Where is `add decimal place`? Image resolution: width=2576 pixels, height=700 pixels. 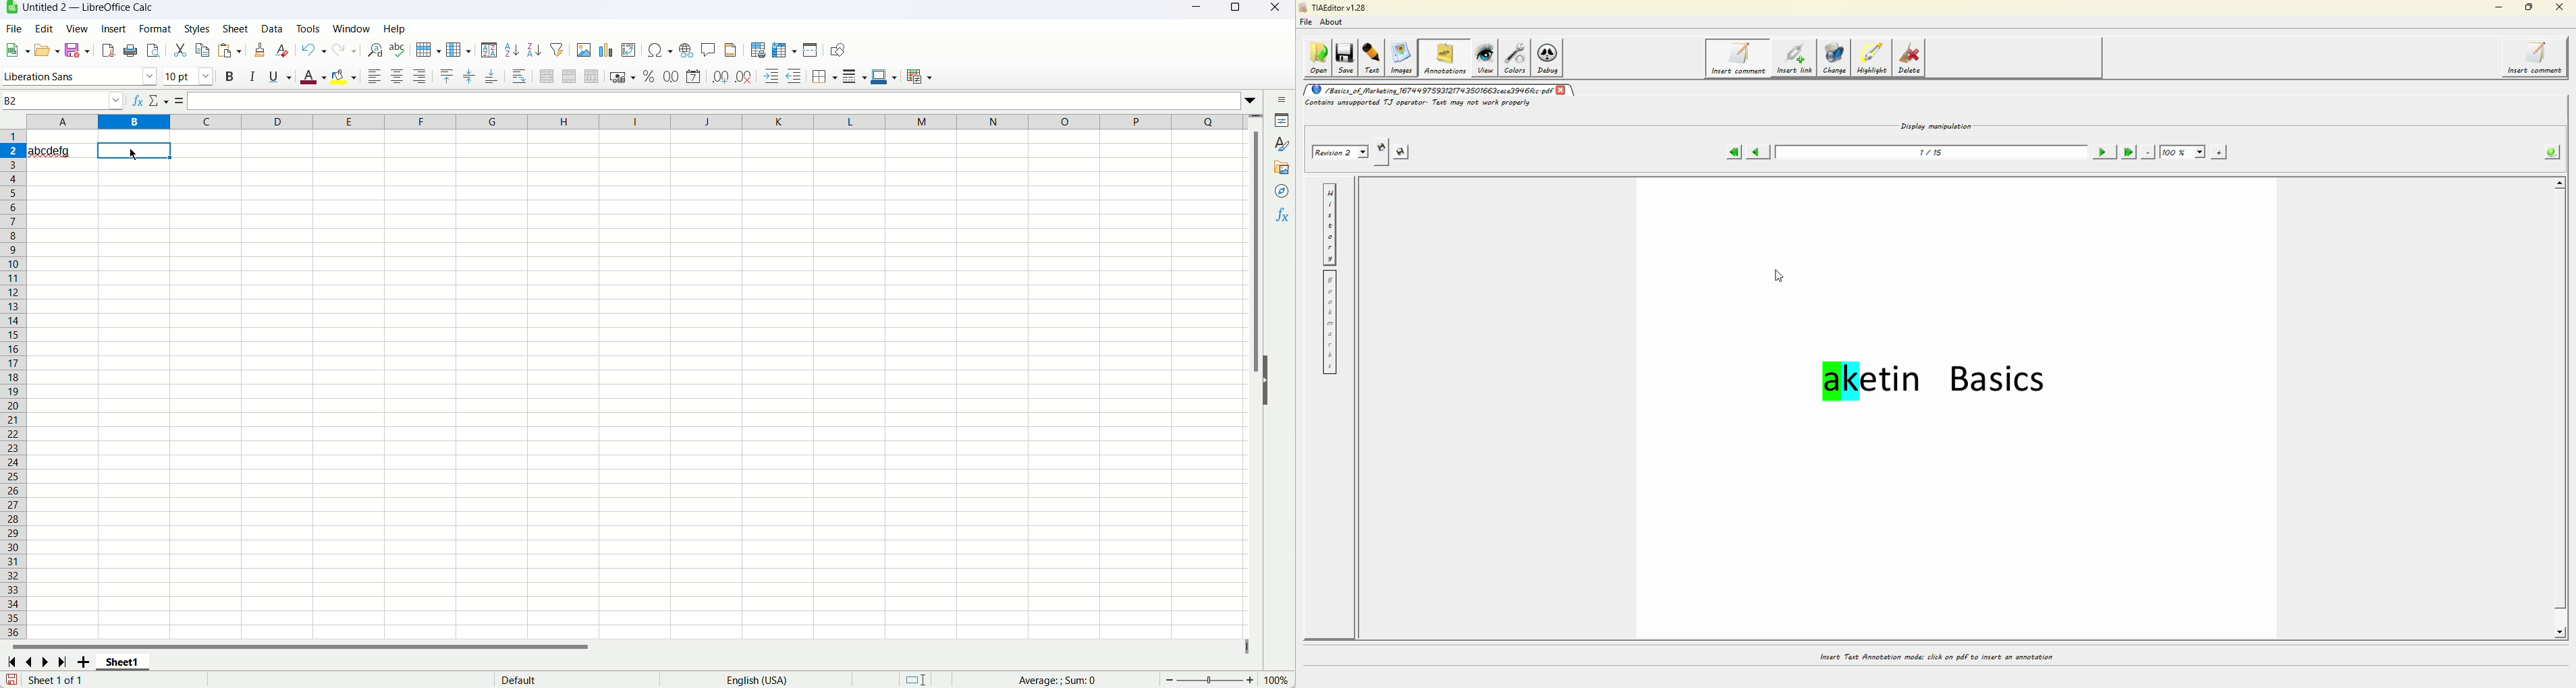 add decimal place is located at coordinates (721, 76).